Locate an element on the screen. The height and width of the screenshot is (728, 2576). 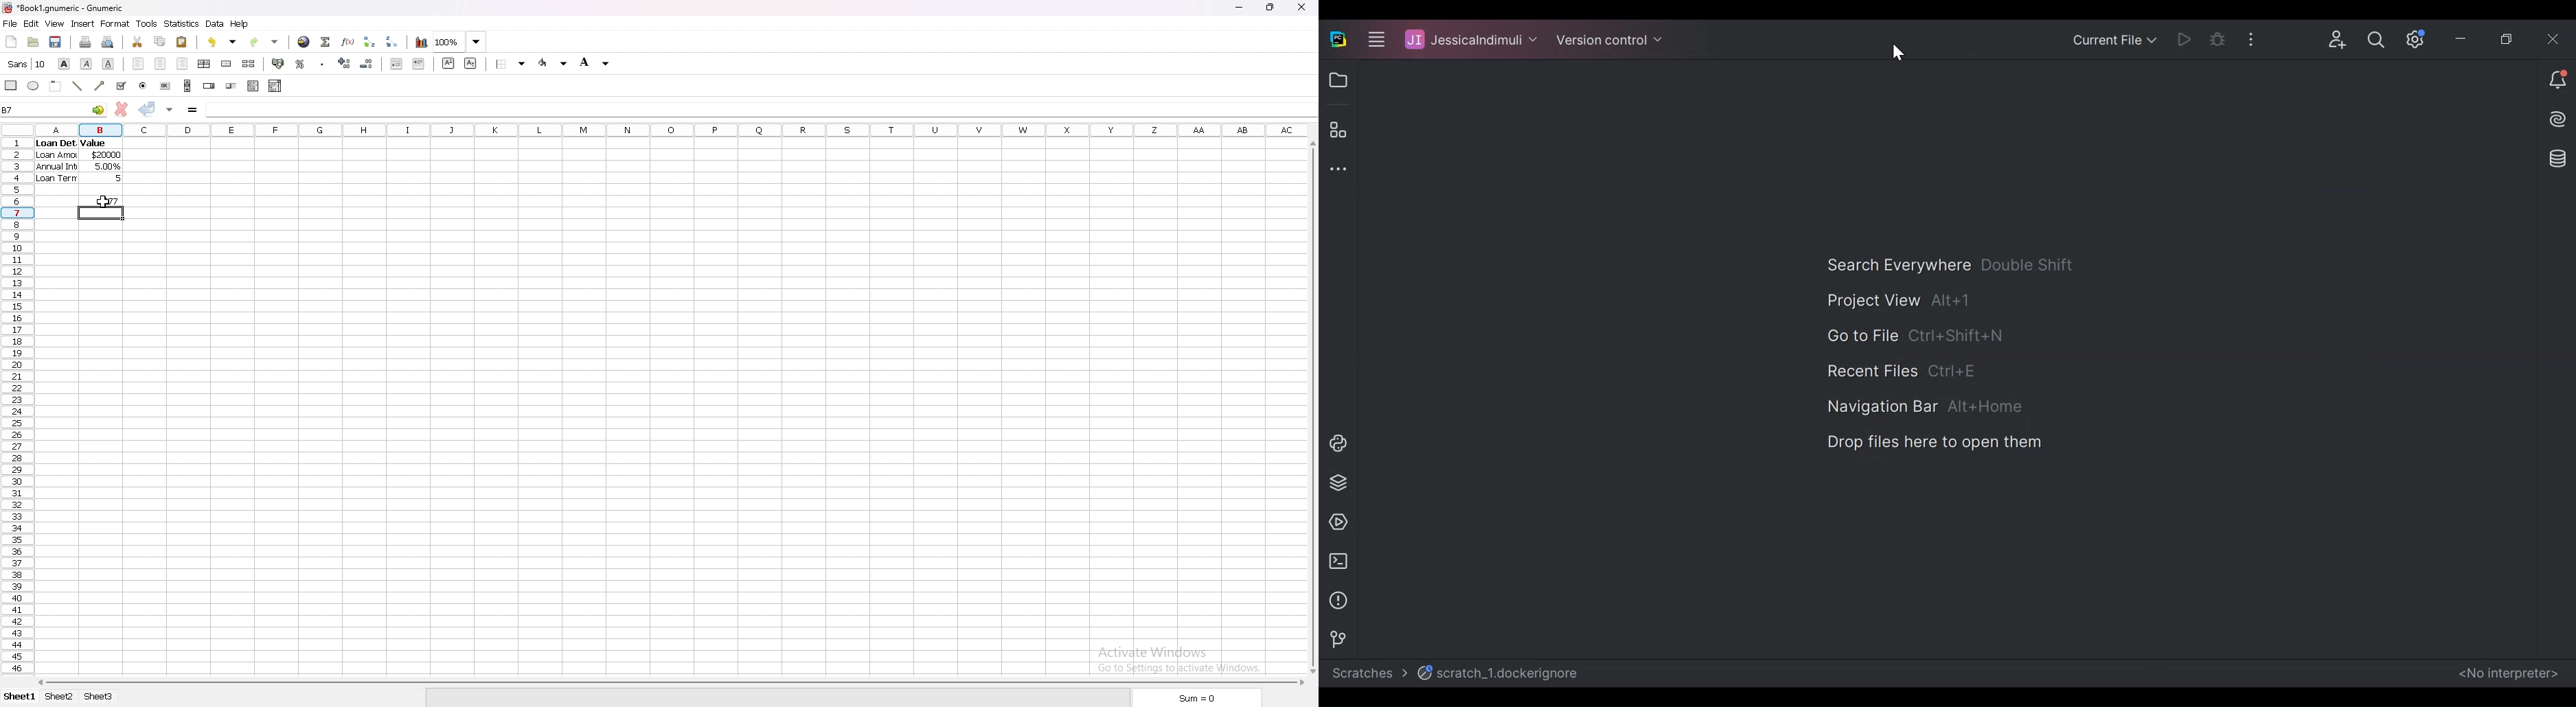
scroll bar is located at coordinates (187, 85).